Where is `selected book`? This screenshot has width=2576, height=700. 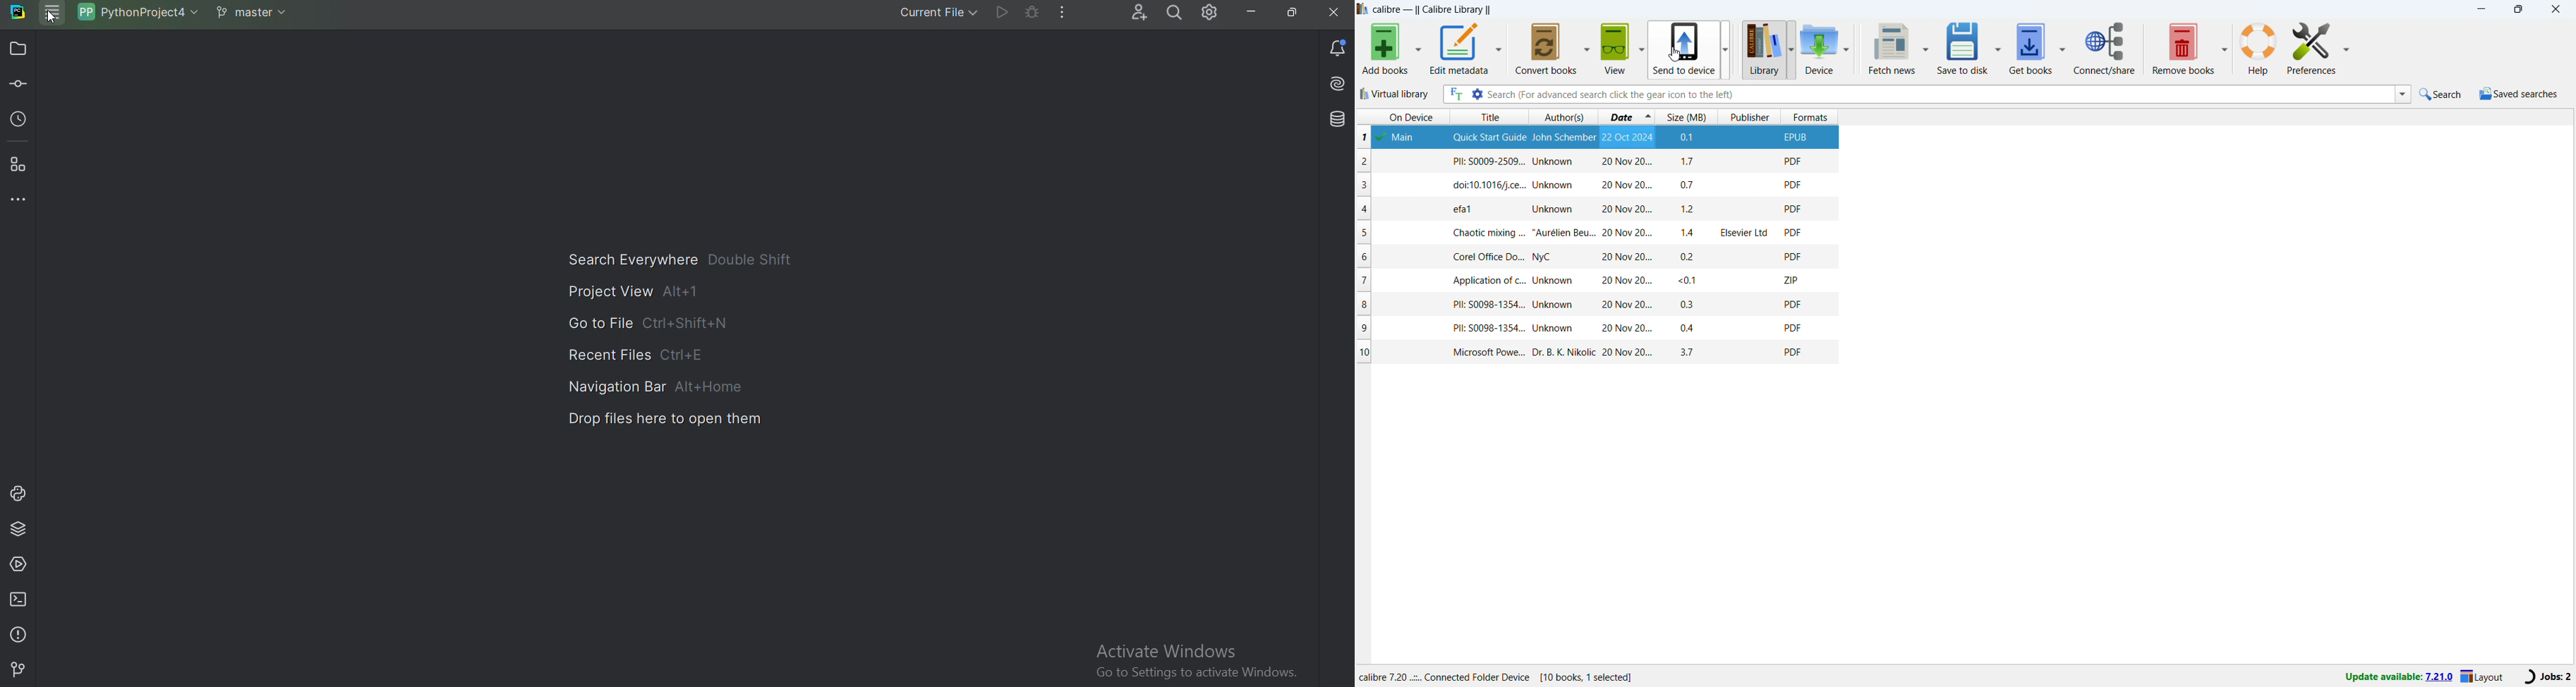
selected book is located at coordinates (1640, 138).